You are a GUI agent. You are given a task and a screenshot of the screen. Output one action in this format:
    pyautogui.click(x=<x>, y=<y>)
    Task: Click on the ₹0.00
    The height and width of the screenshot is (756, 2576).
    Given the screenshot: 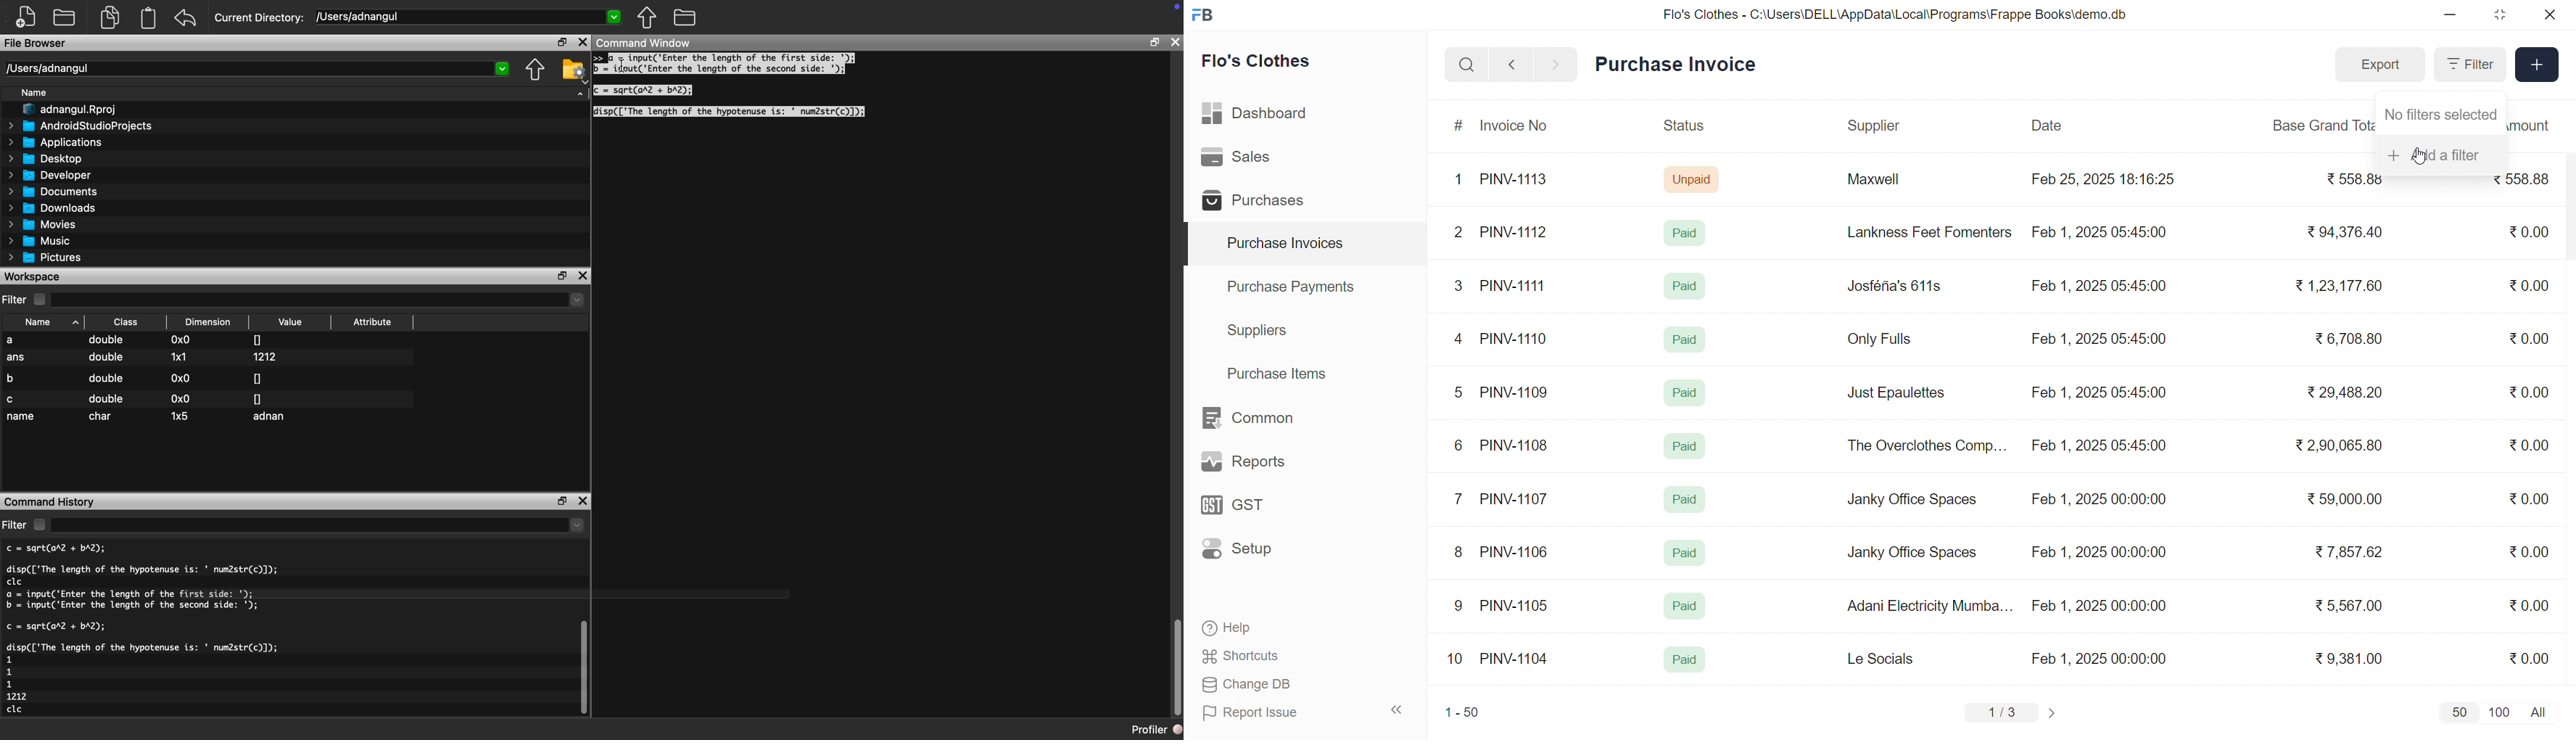 What is the action you would take?
    pyautogui.click(x=2533, y=497)
    